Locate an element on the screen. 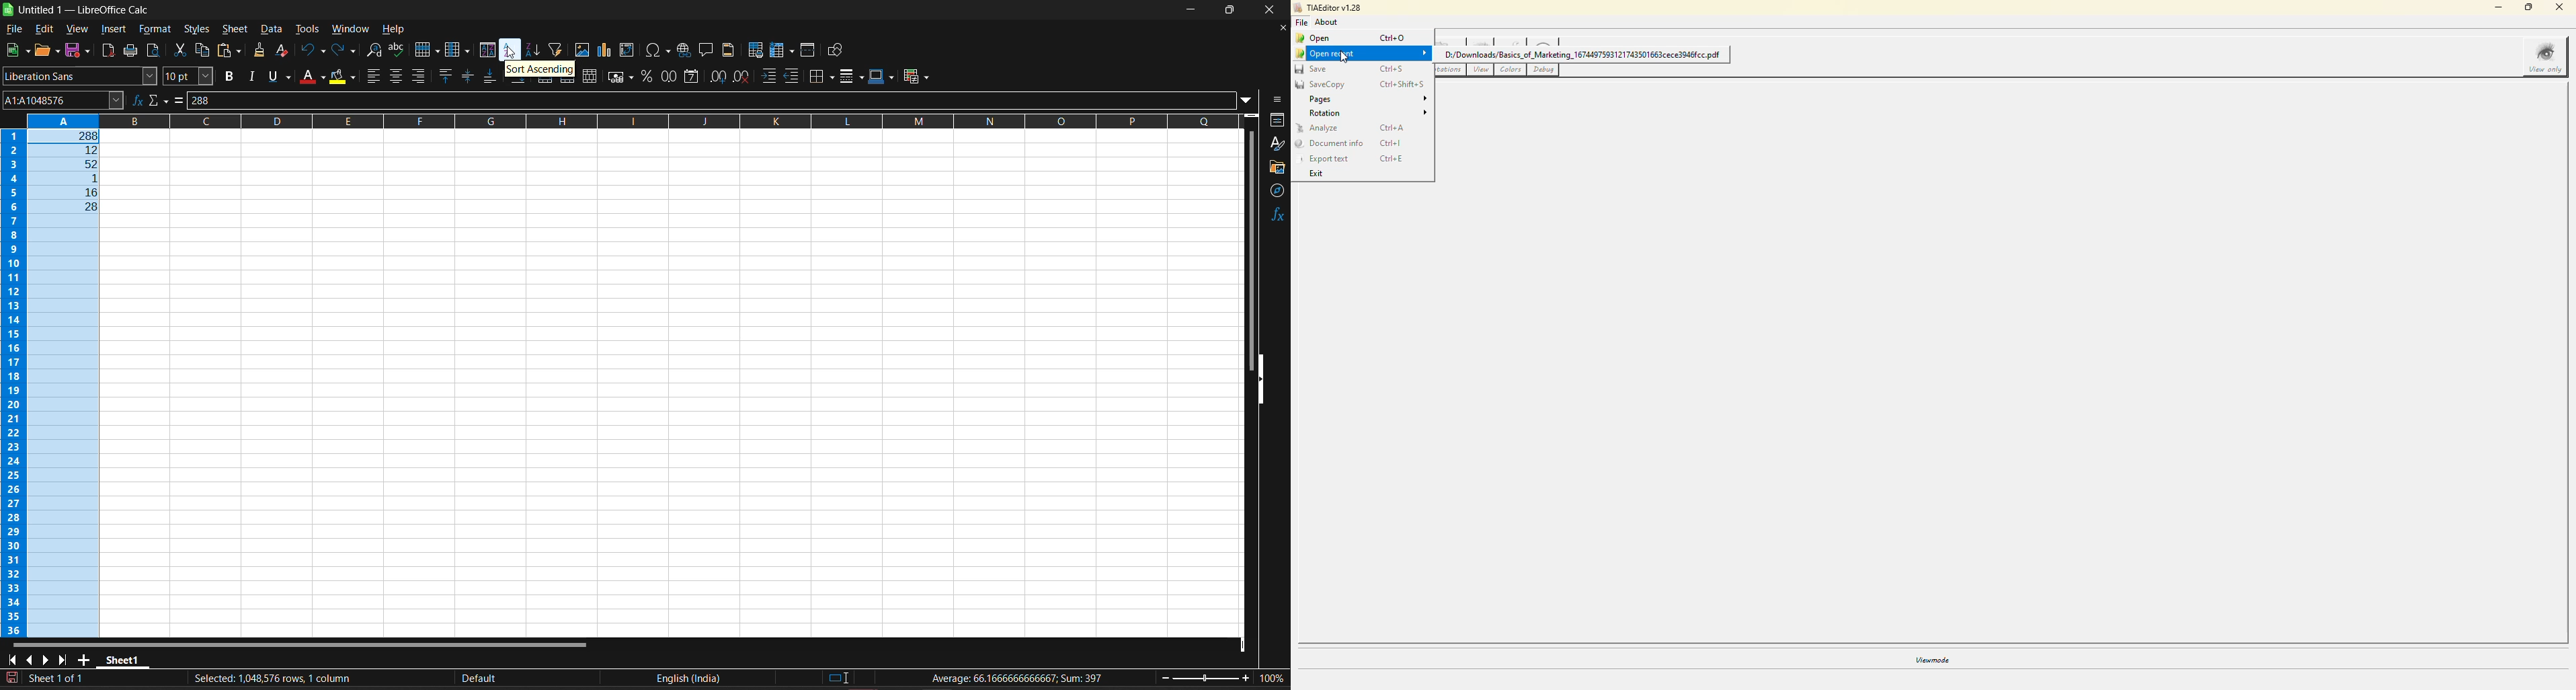 The height and width of the screenshot is (700, 2576). insert pivot chart is located at coordinates (606, 51).